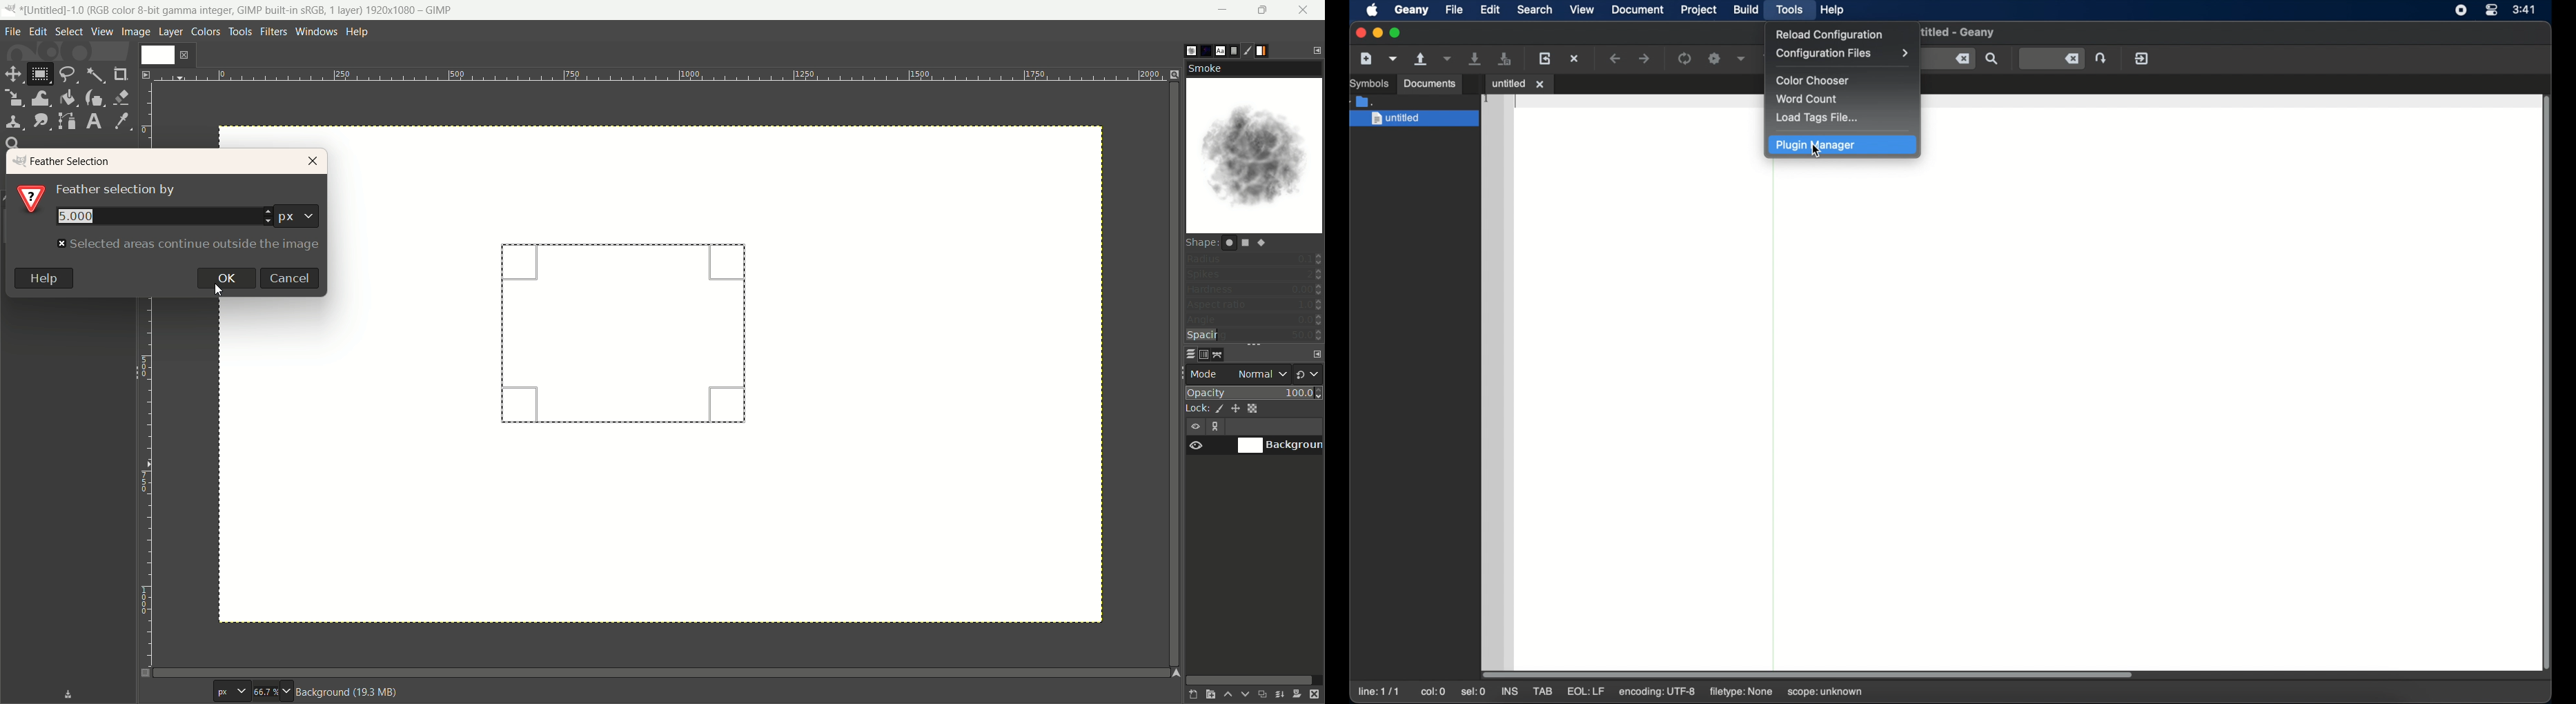  I want to click on divider, so click(1773, 413).